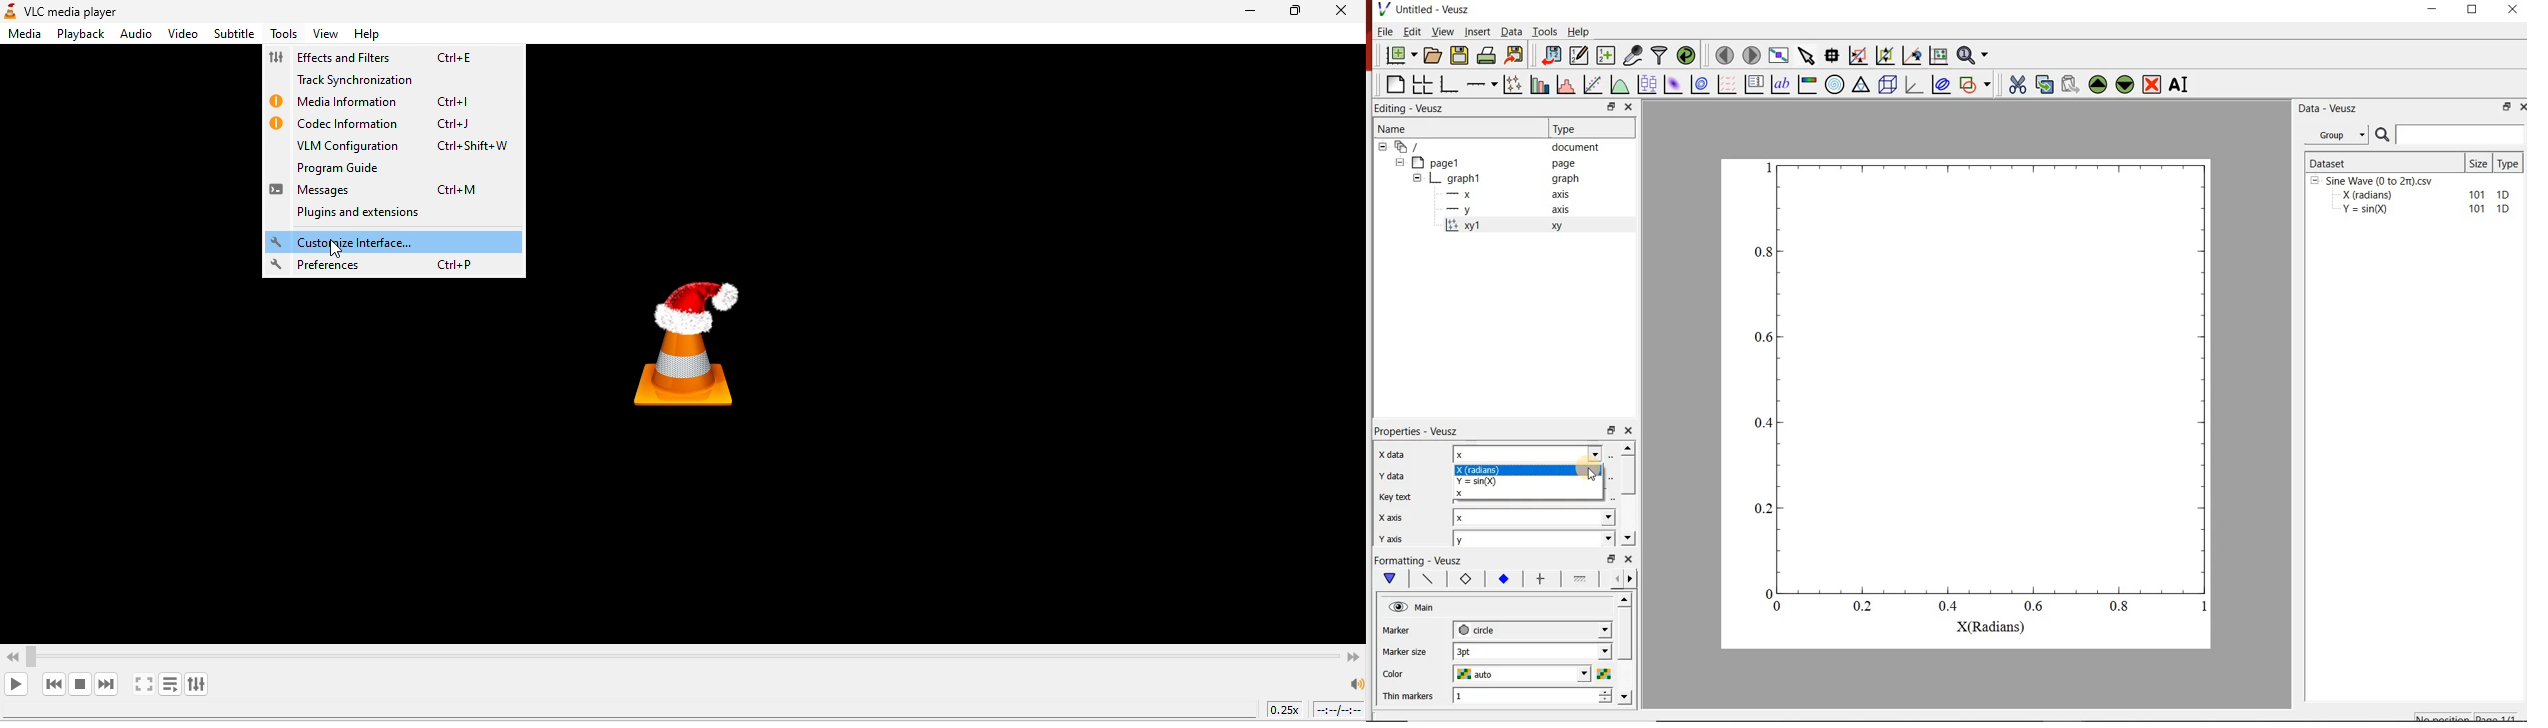 The image size is (2548, 728). I want to click on timeline, so click(1339, 710).